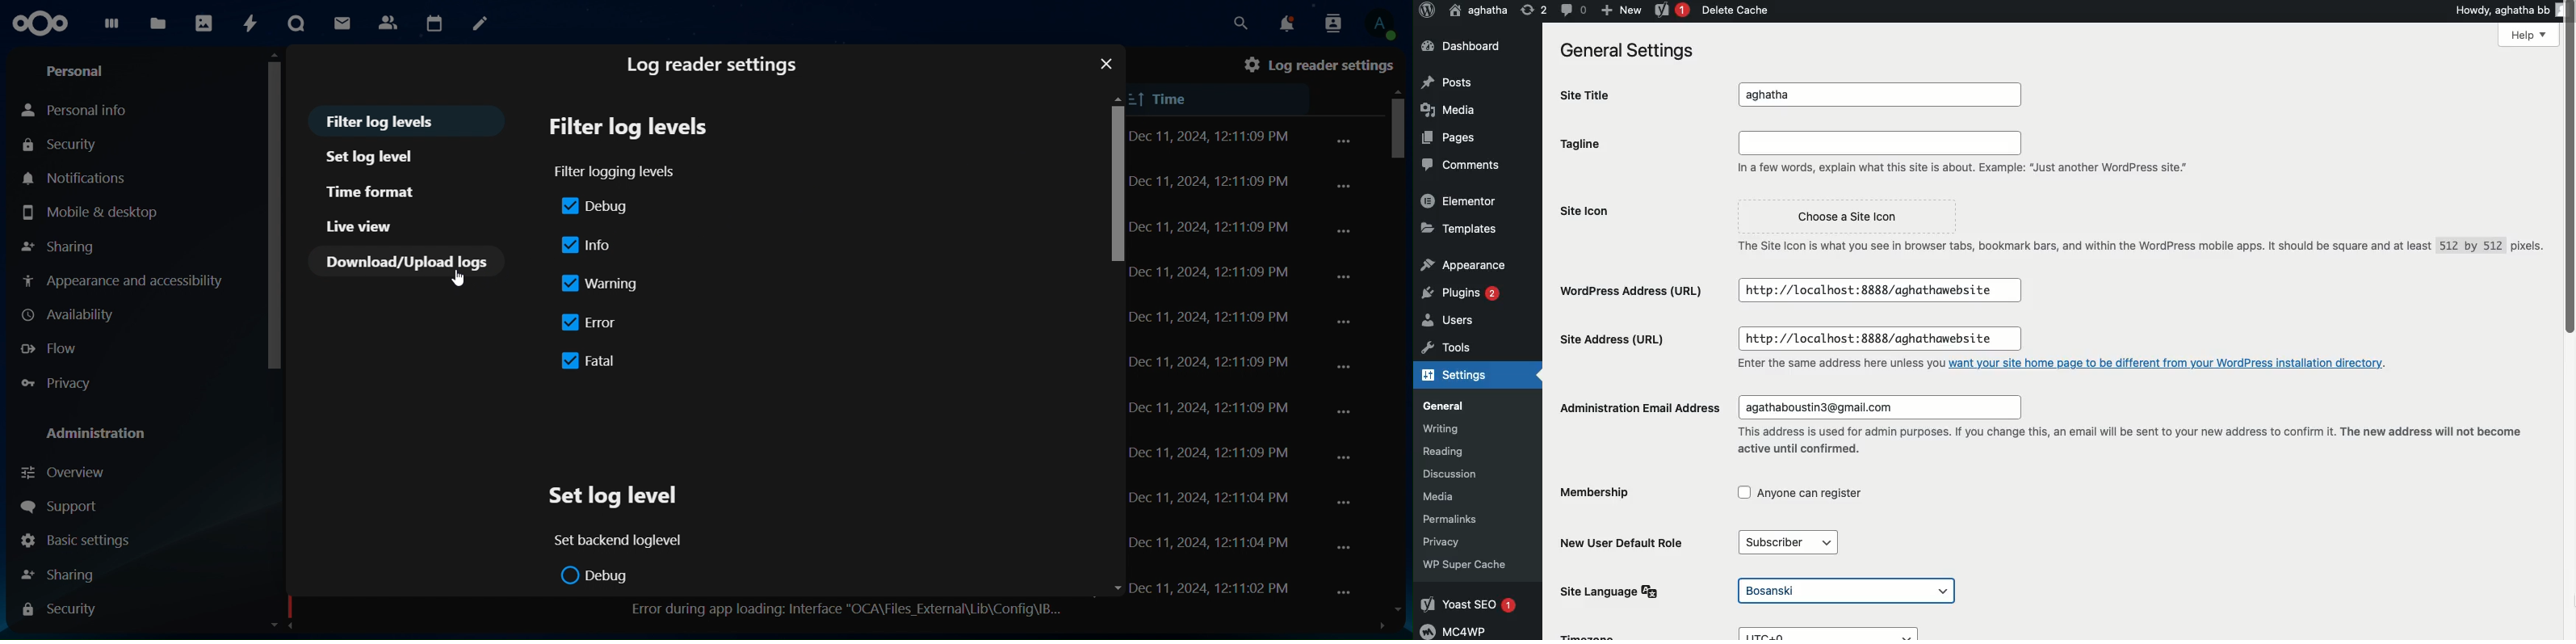 This screenshot has height=644, width=2576. What do you see at coordinates (126, 281) in the screenshot?
I see `appearance and accessibilty` at bounding box center [126, 281].